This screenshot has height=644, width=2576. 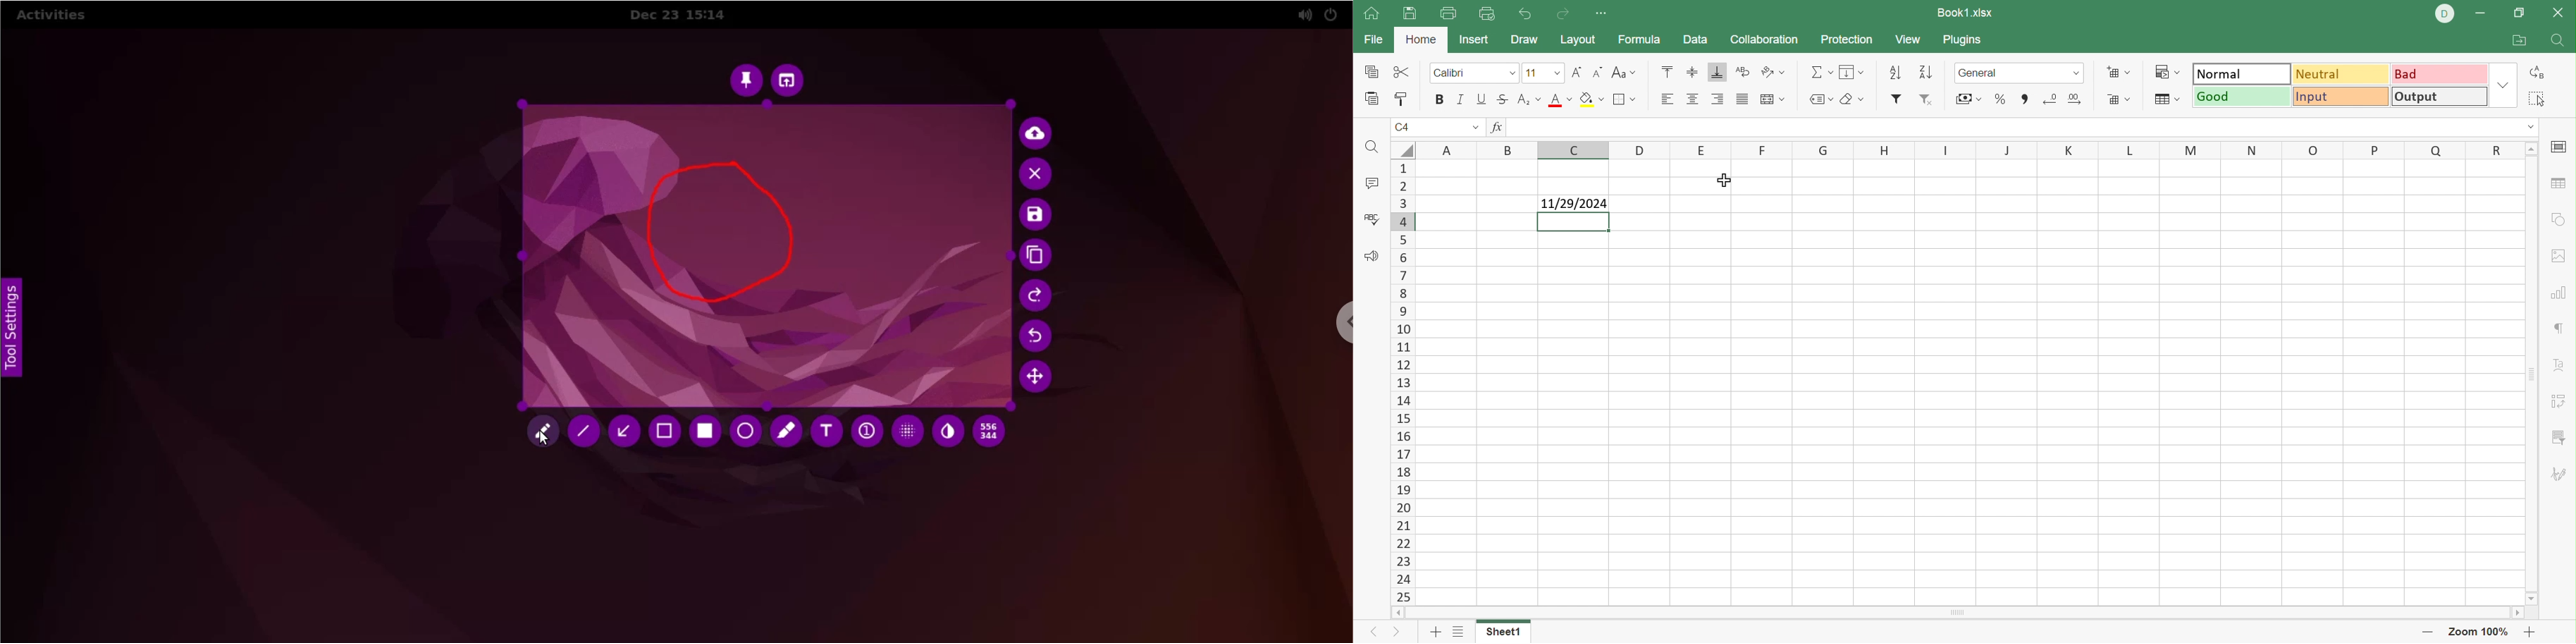 What do you see at coordinates (1851, 73) in the screenshot?
I see `Fill` at bounding box center [1851, 73].